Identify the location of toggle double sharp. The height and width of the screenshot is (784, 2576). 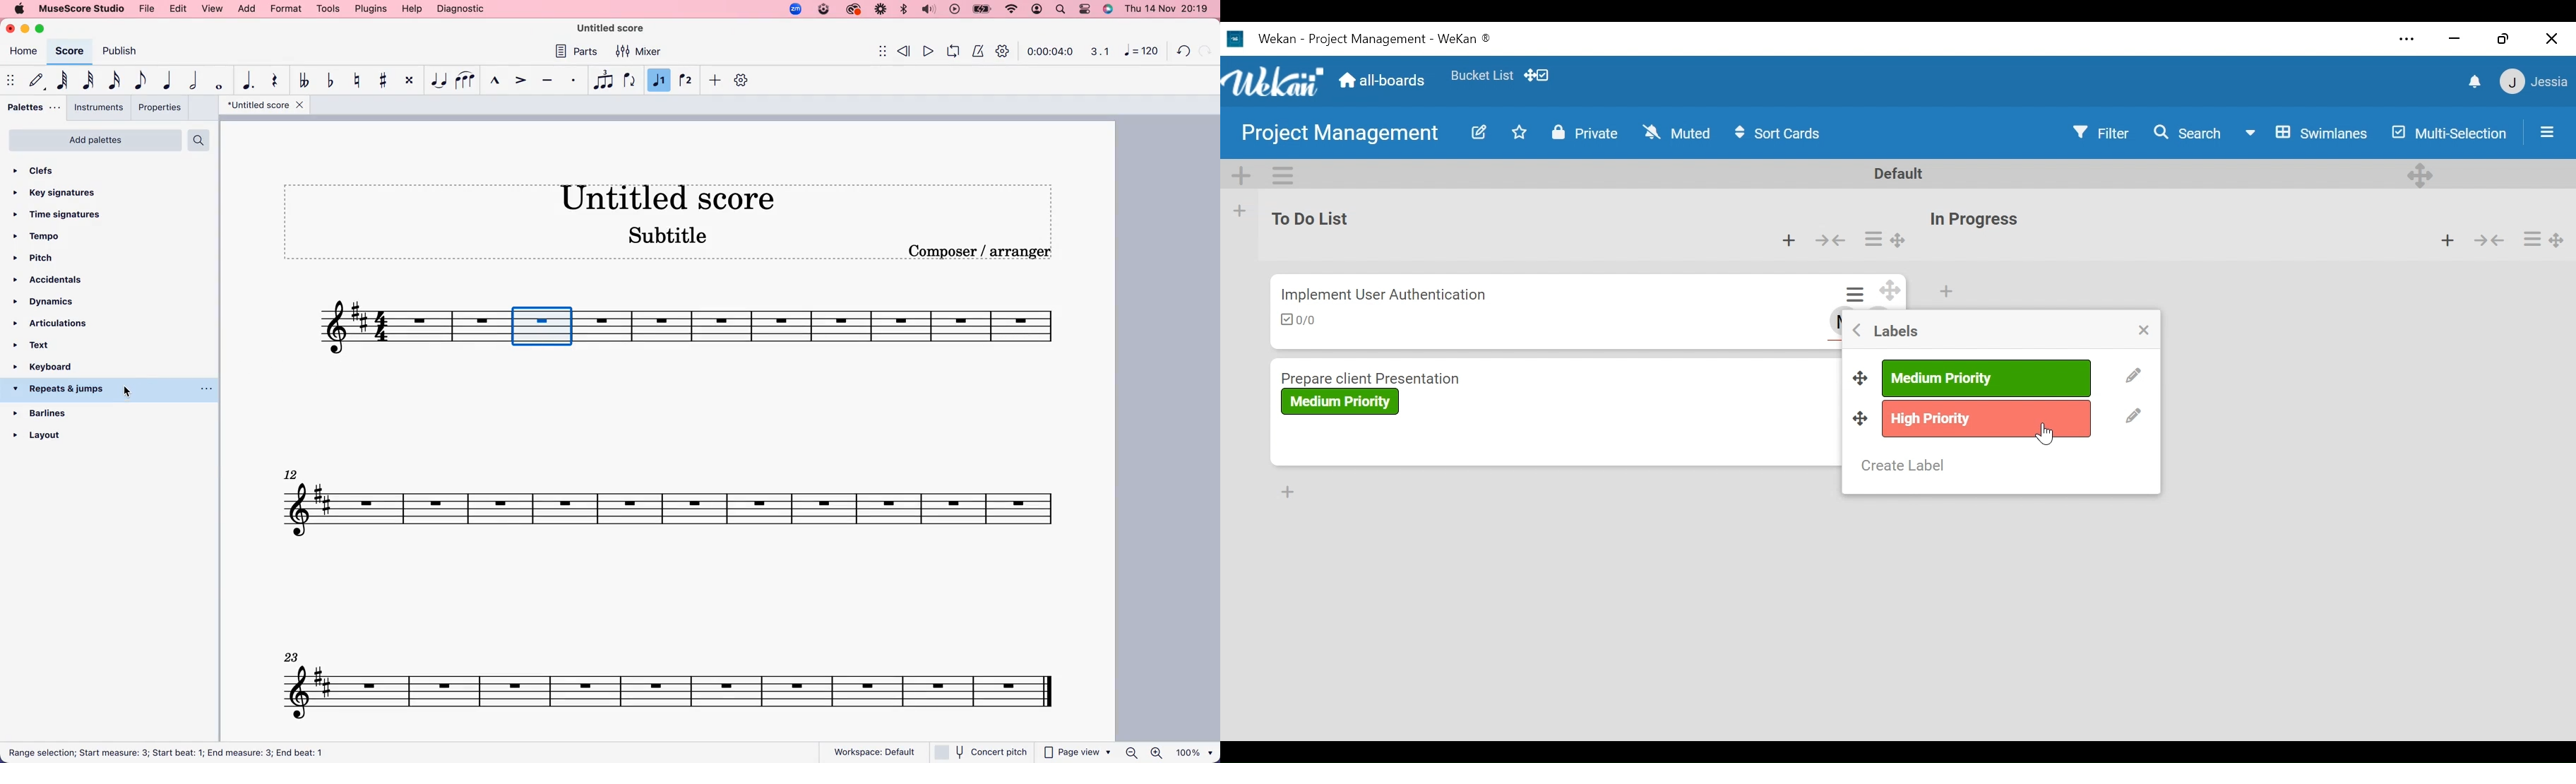
(411, 81).